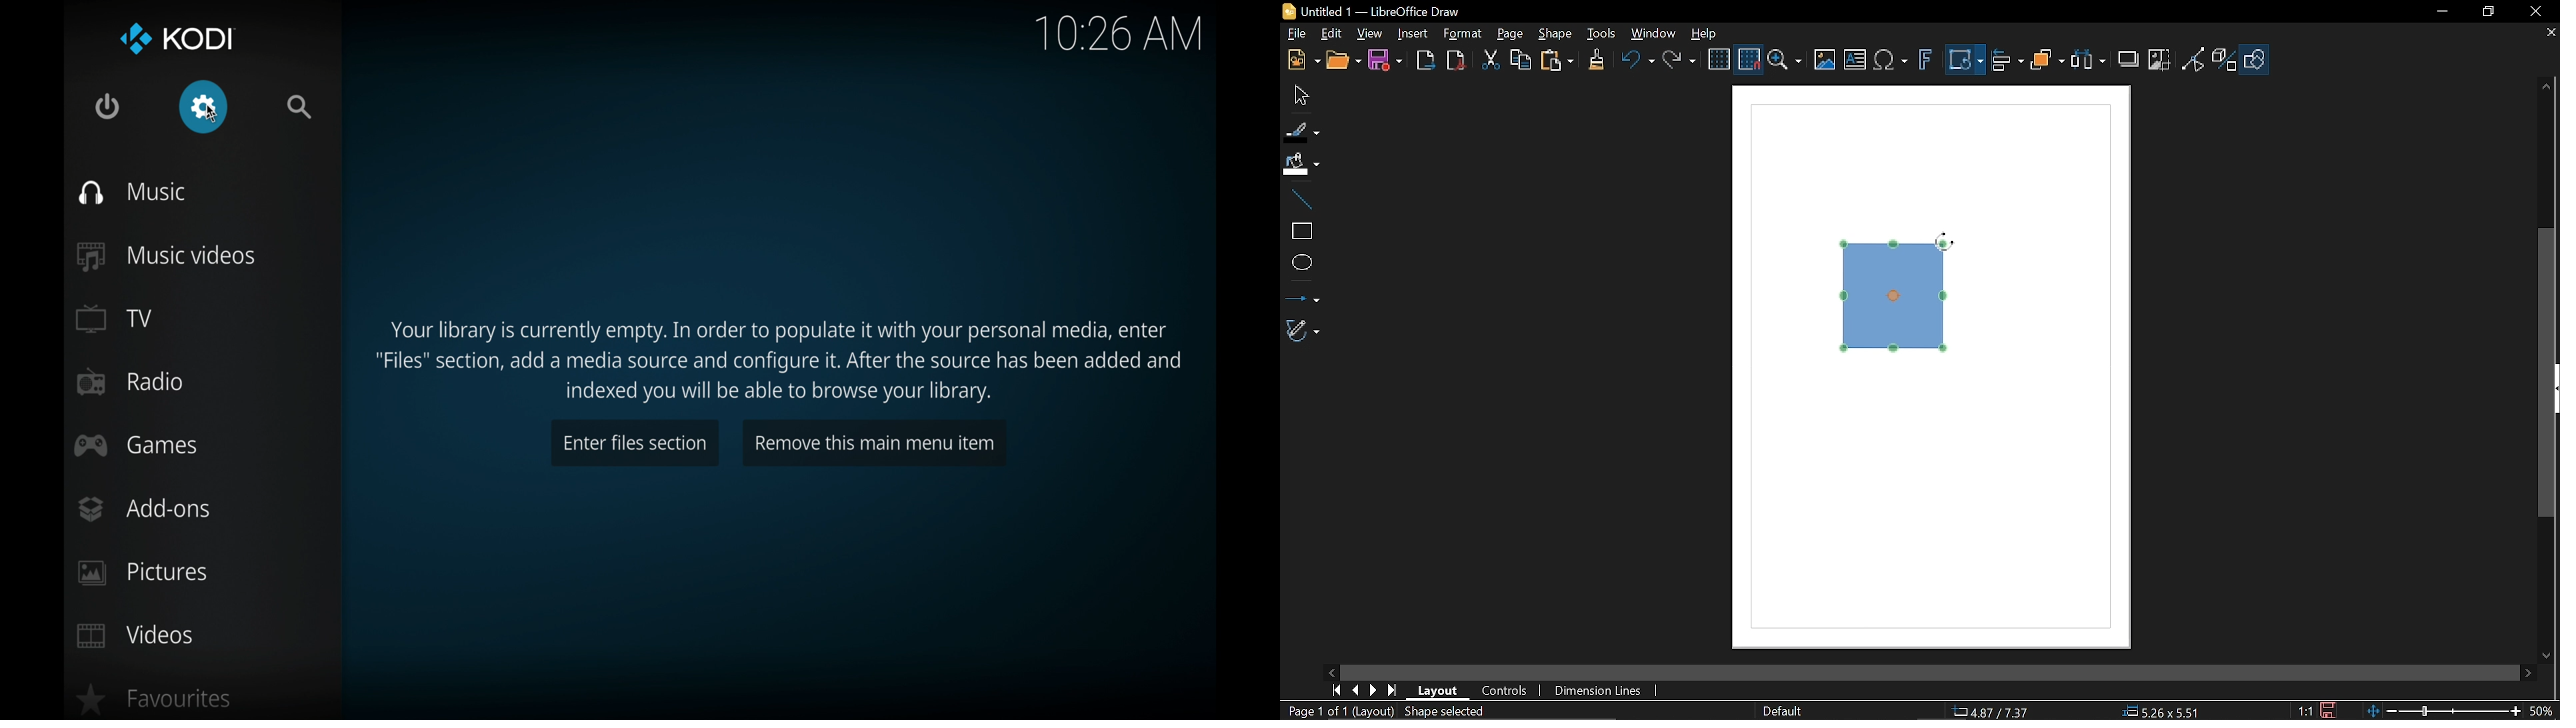  What do you see at coordinates (2254, 59) in the screenshot?
I see `Shapes` at bounding box center [2254, 59].